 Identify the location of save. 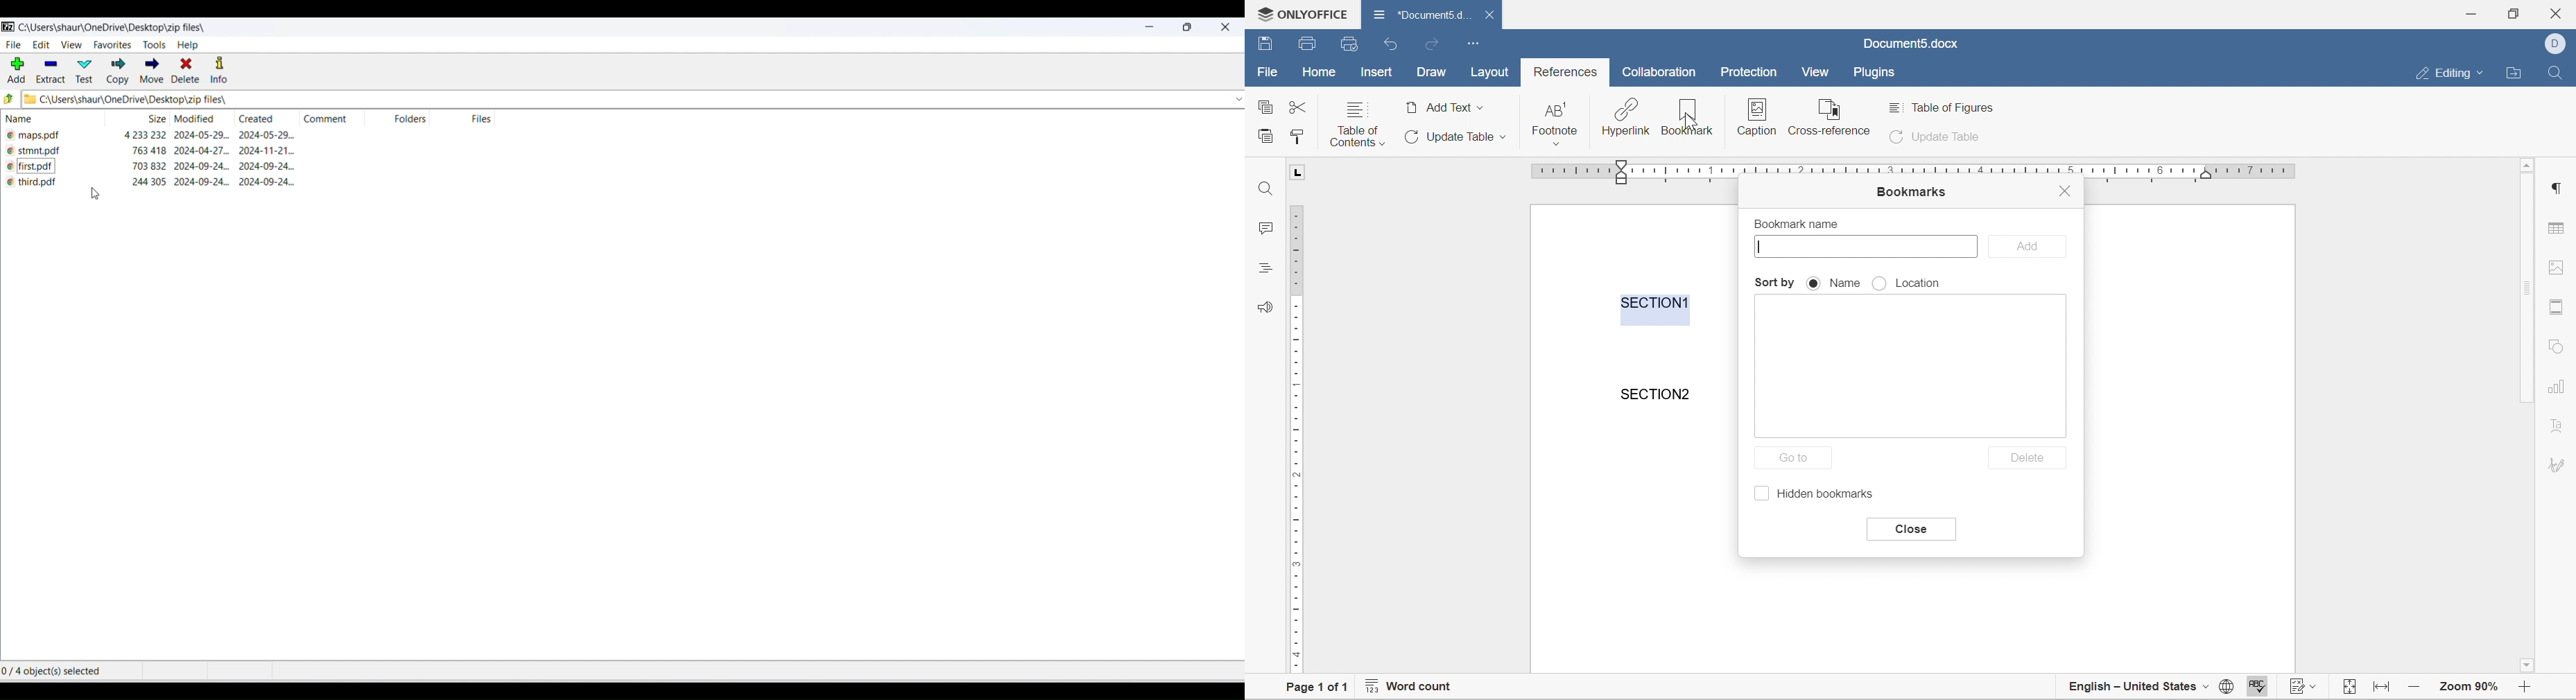
(1308, 44).